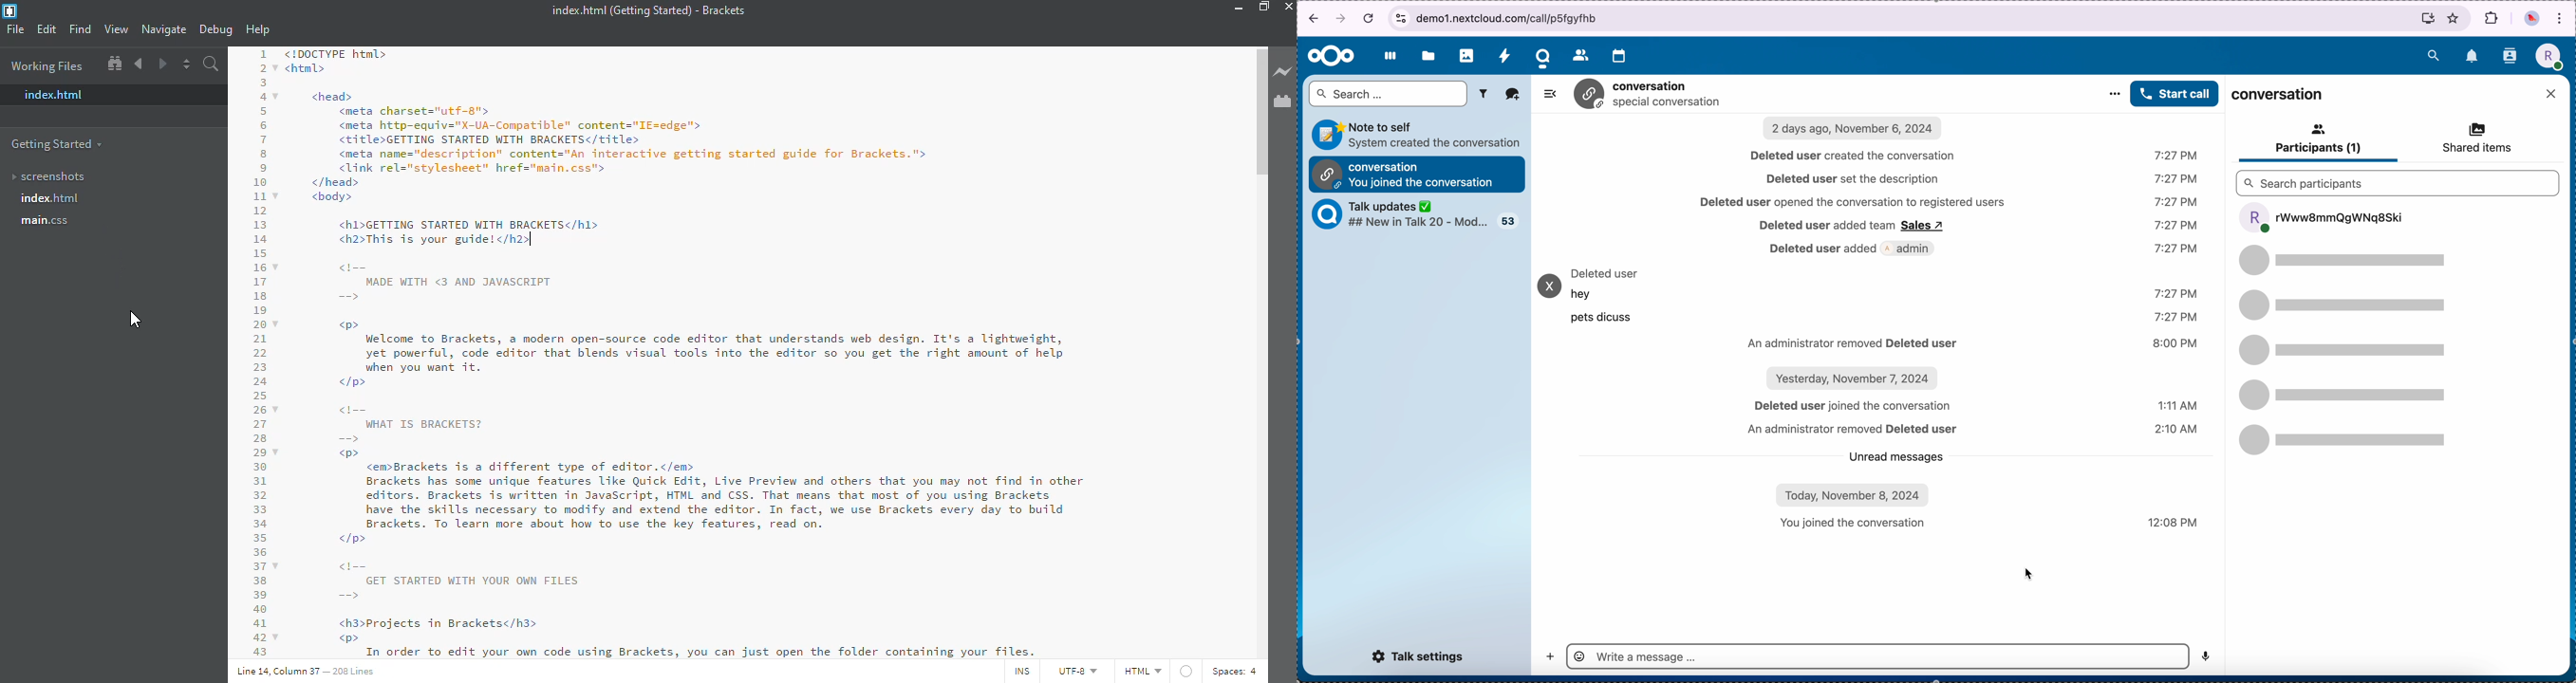  I want to click on browser bar, so click(1933, 19).